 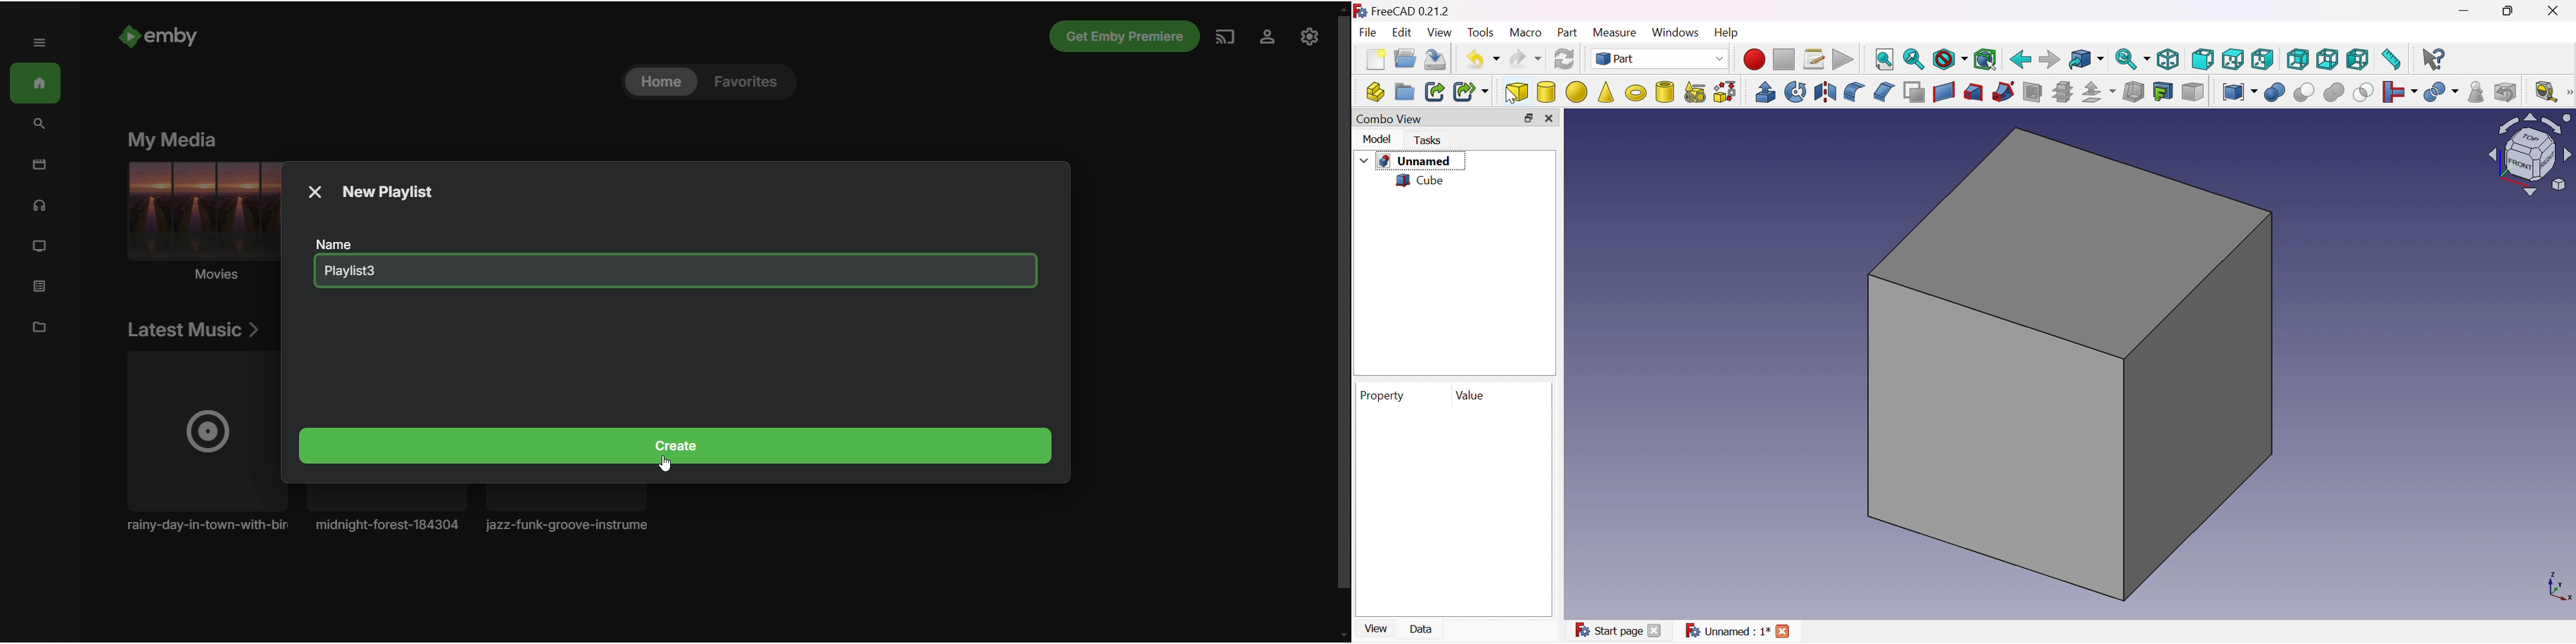 I want to click on Bounding box, so click(x=1986, y=59).